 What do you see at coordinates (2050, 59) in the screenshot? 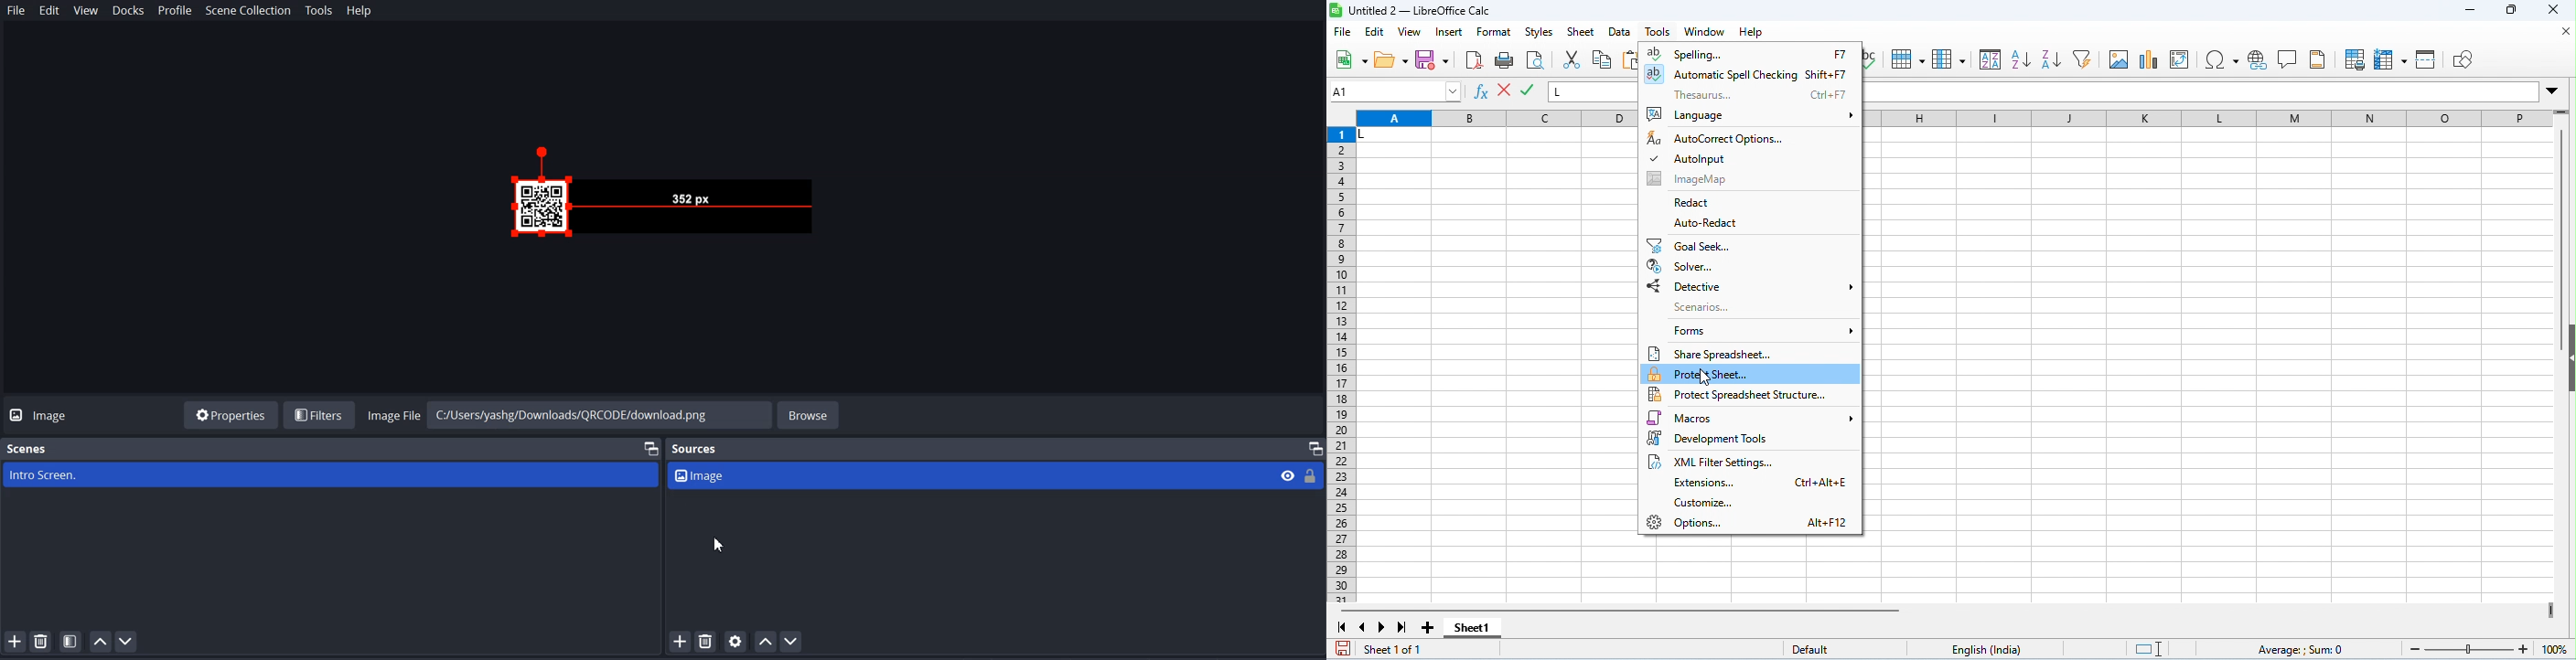
I see `sort descending` at bounding box center [2050, 59].